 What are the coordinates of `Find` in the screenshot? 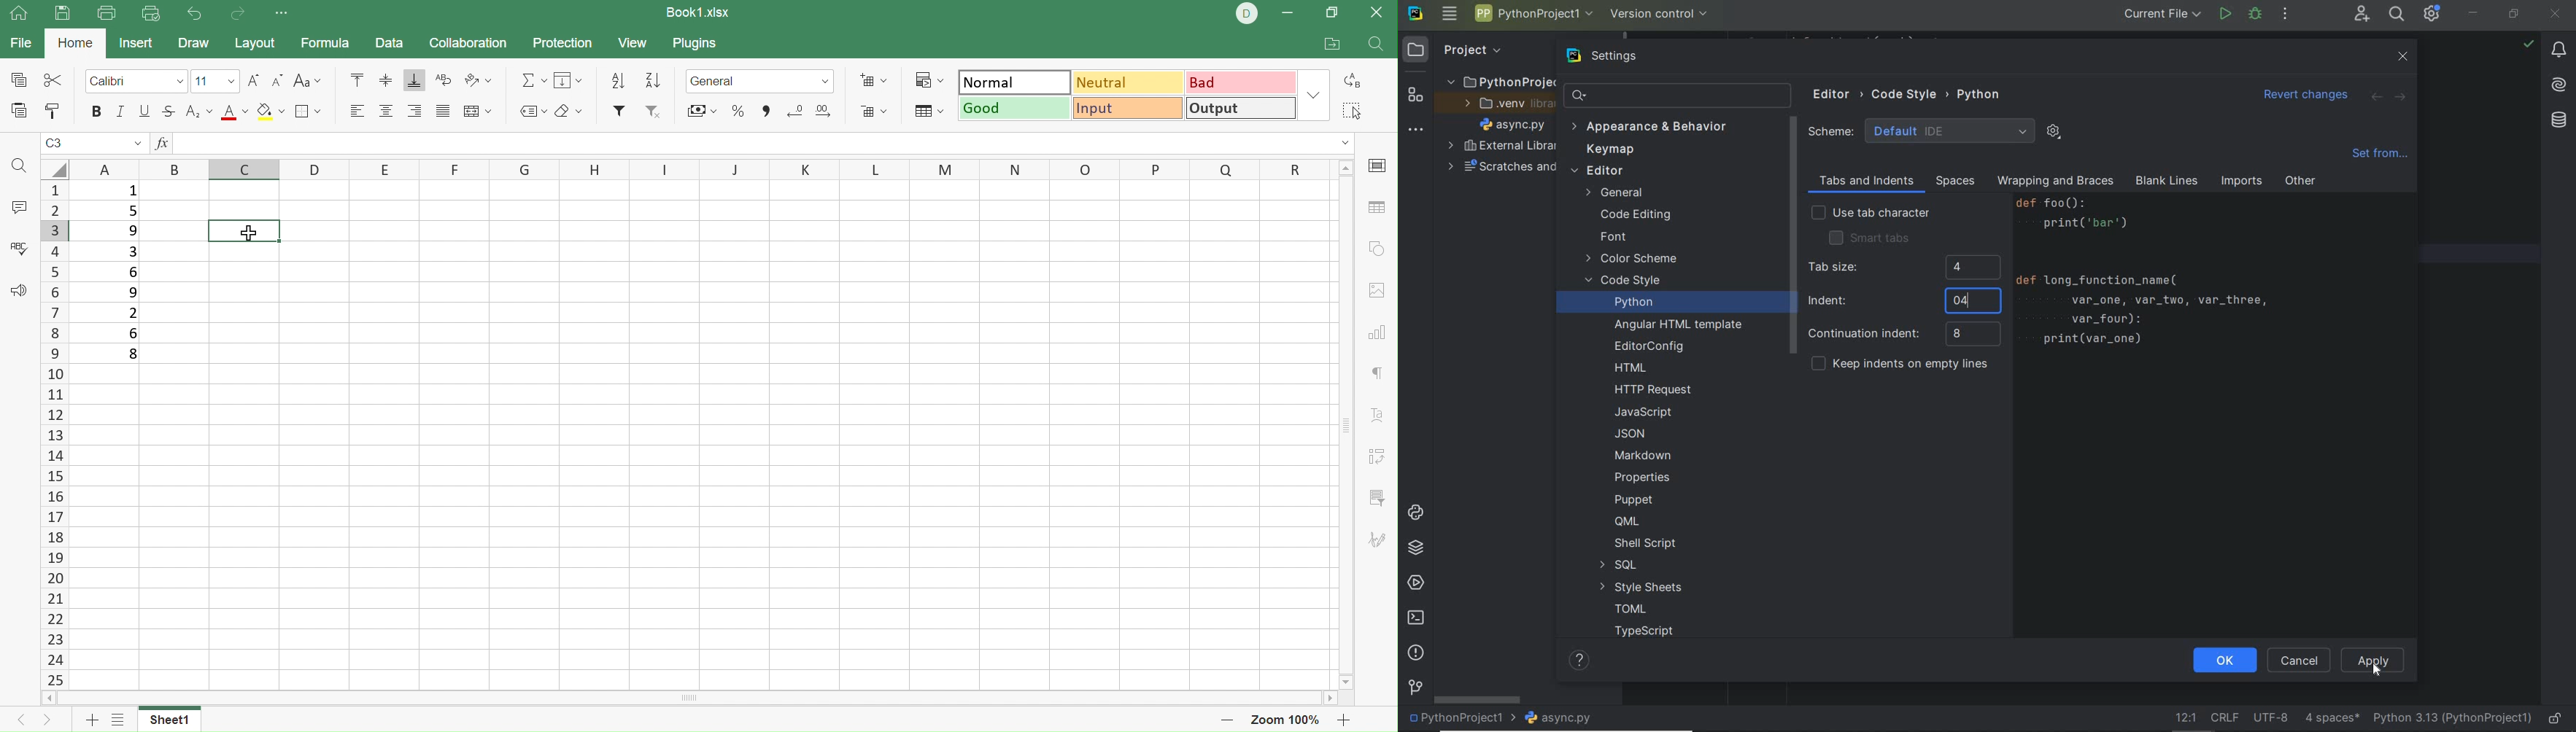 It's located at (1377, 45).